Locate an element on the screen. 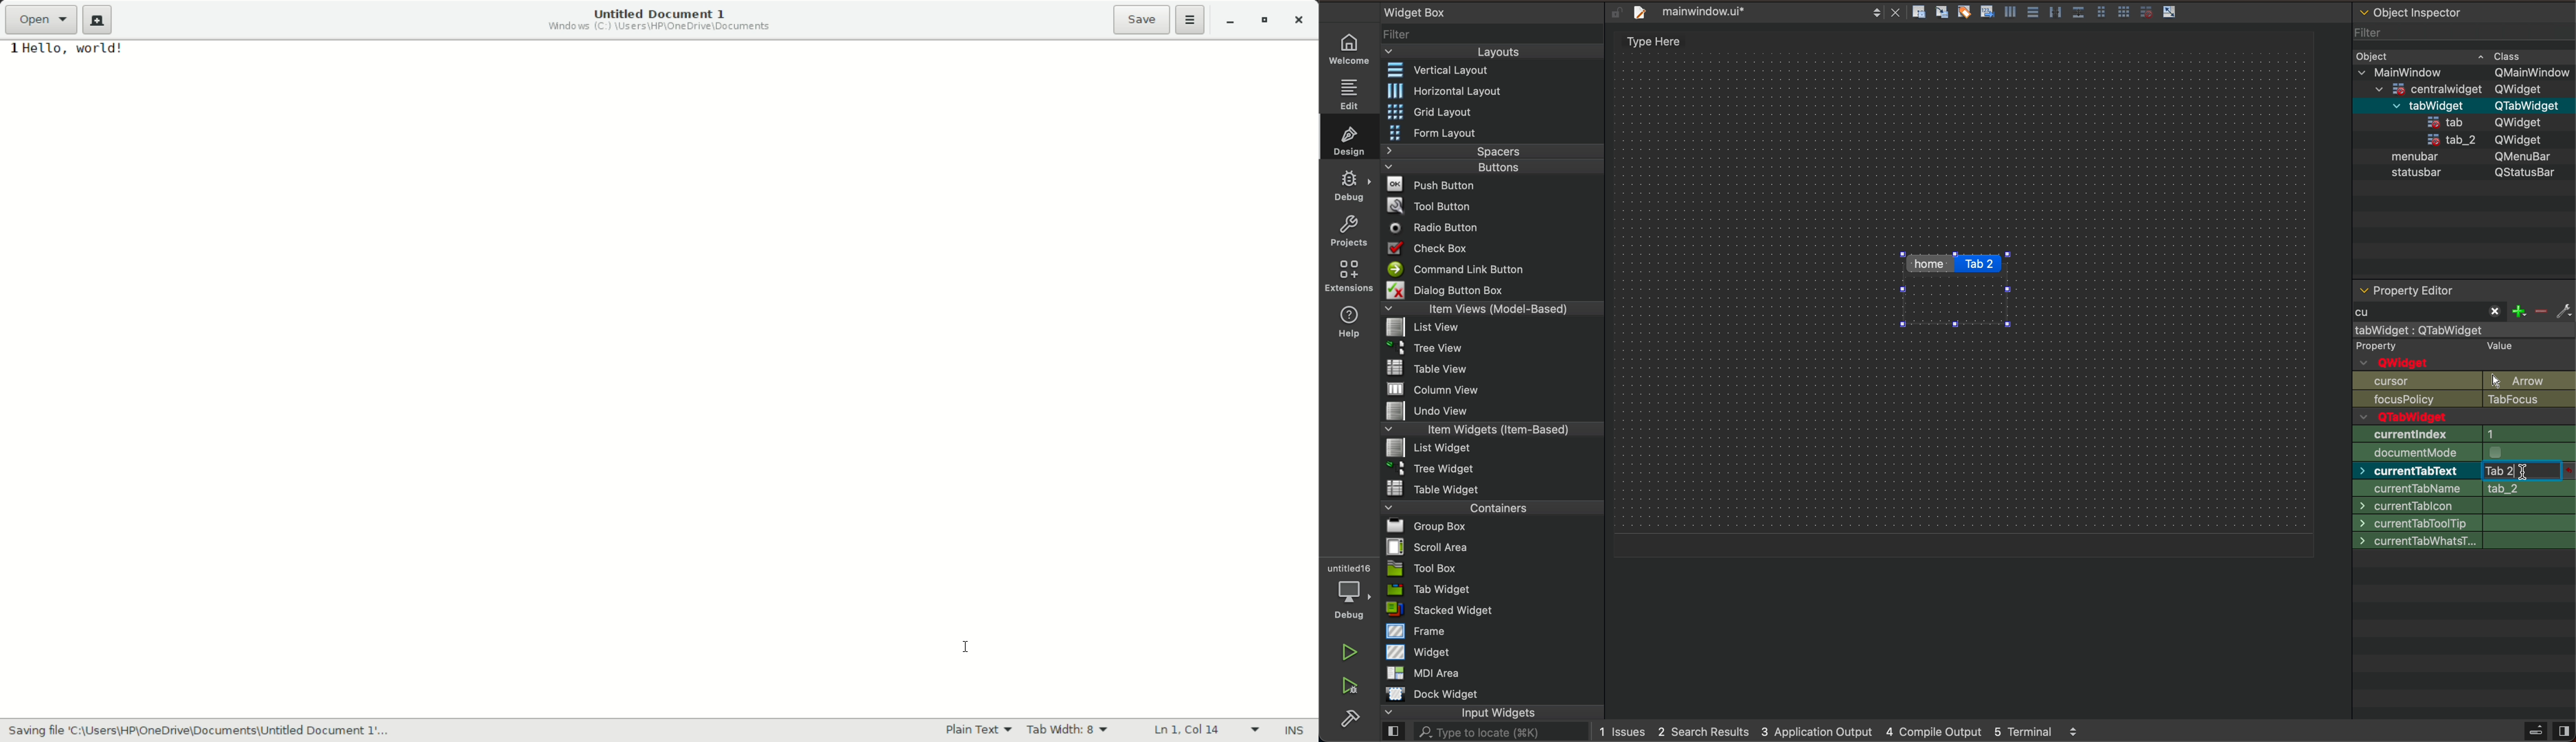 Image resolution: width=2576 pixels, height=756 pixels. new document is located at coordinates (98, 21).